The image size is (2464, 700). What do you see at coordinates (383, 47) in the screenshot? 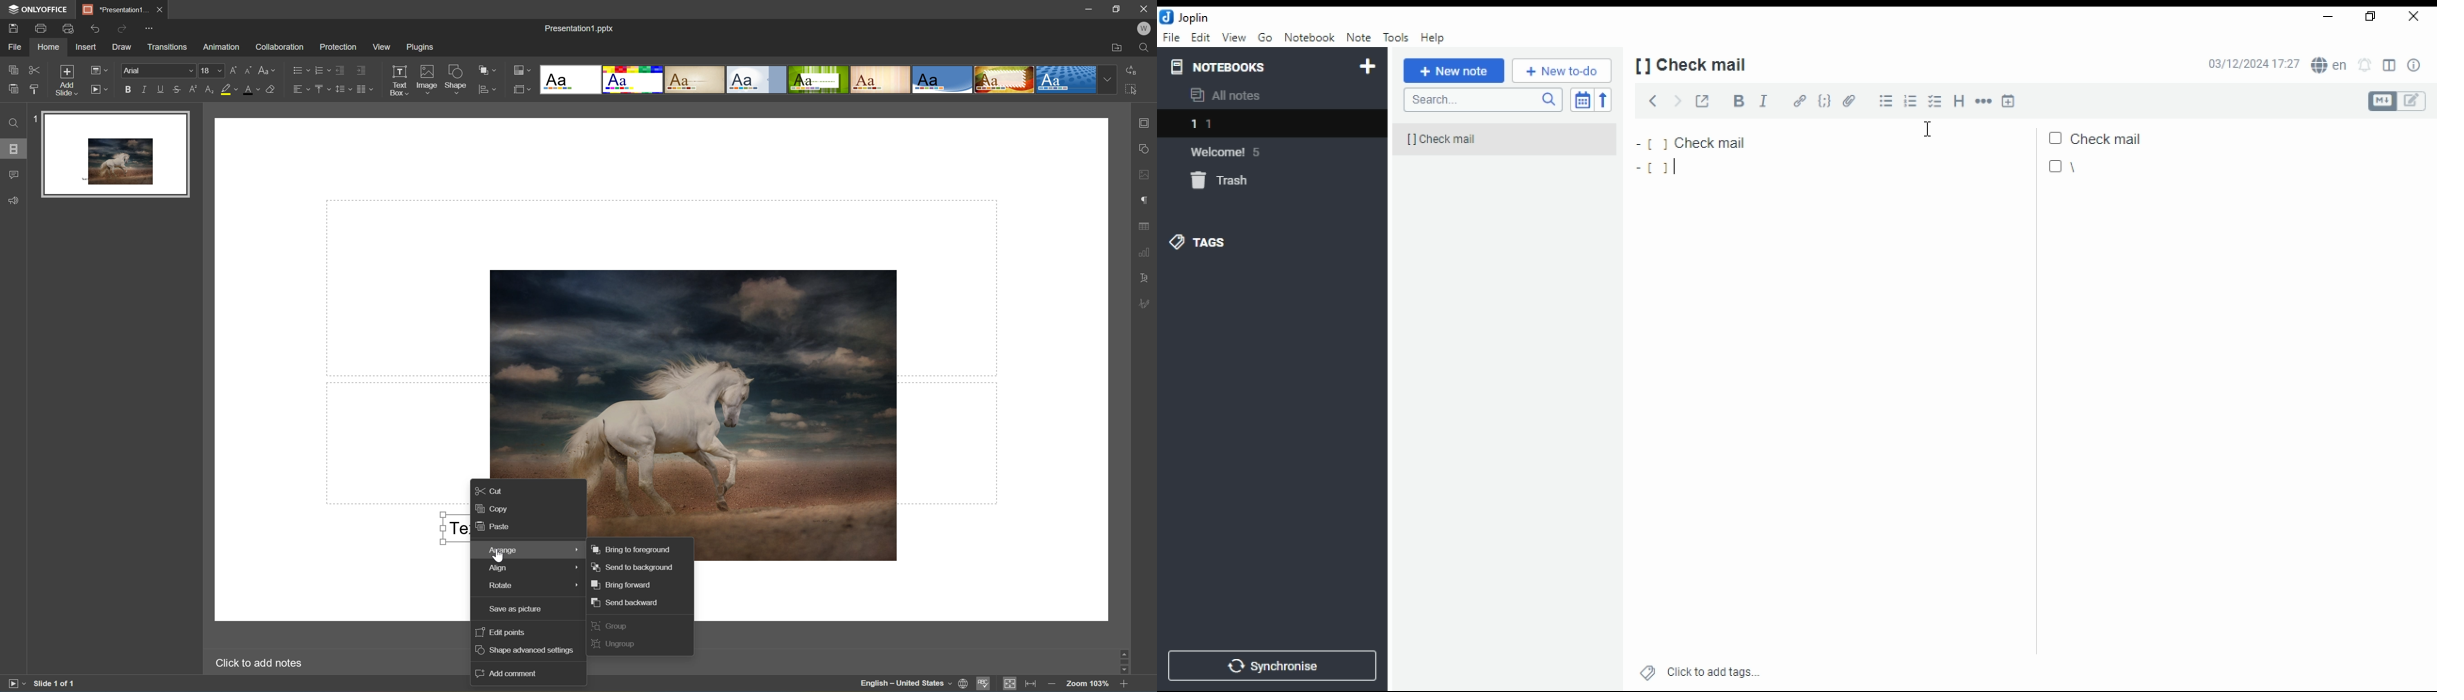
I see `View` at bounding box center [383, 47].